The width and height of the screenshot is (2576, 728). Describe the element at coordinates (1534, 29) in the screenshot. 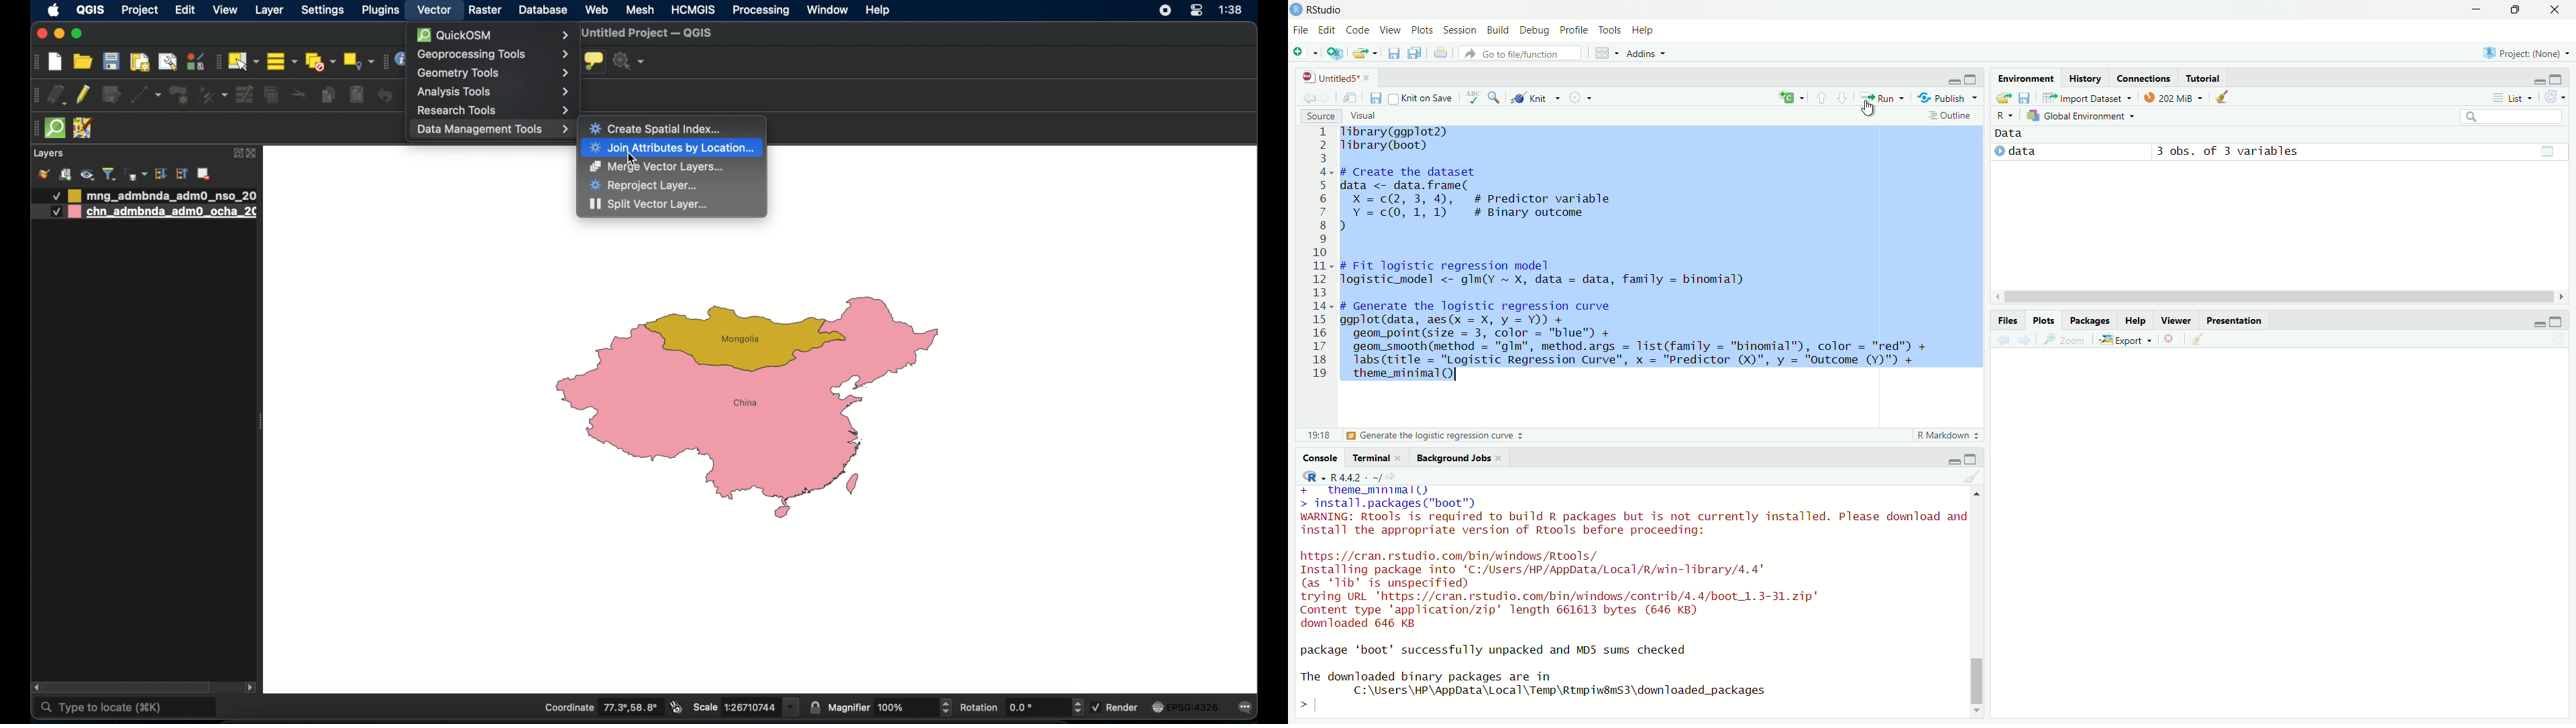

I see `Debug` at that location.